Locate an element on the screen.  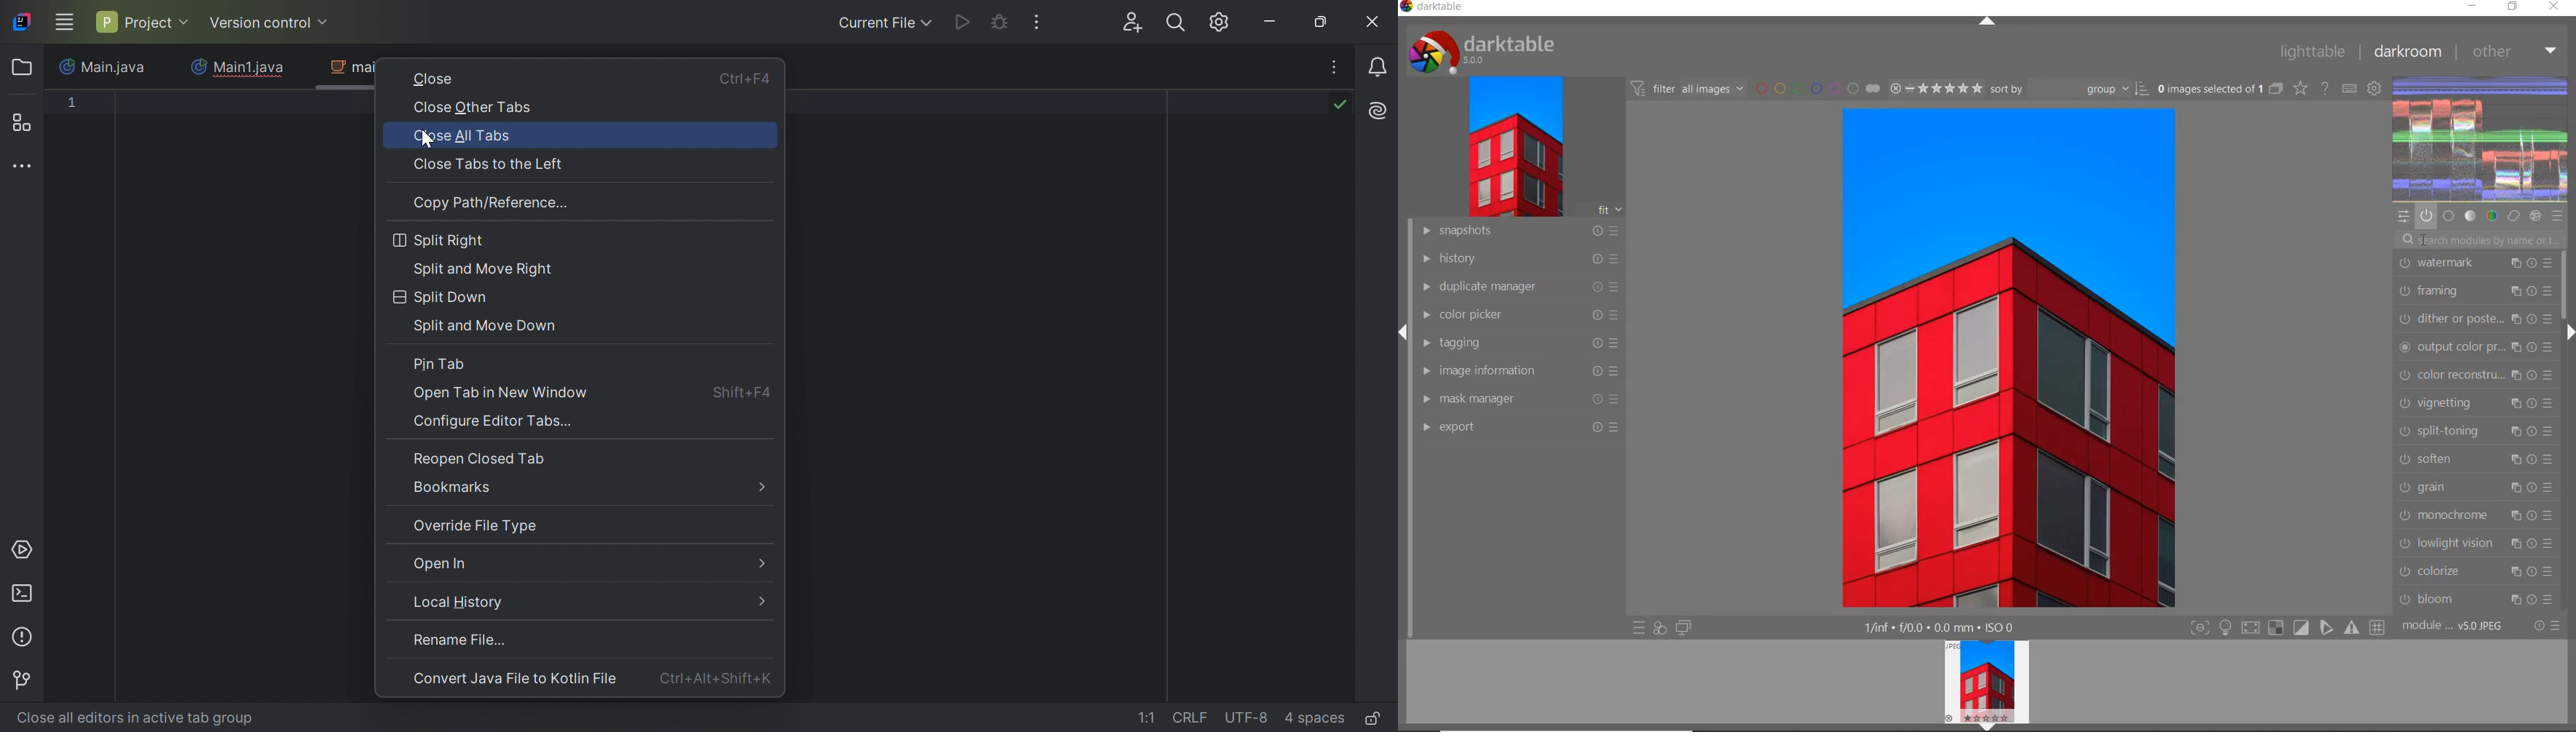
Main.java is located at coordinates (104, 68).